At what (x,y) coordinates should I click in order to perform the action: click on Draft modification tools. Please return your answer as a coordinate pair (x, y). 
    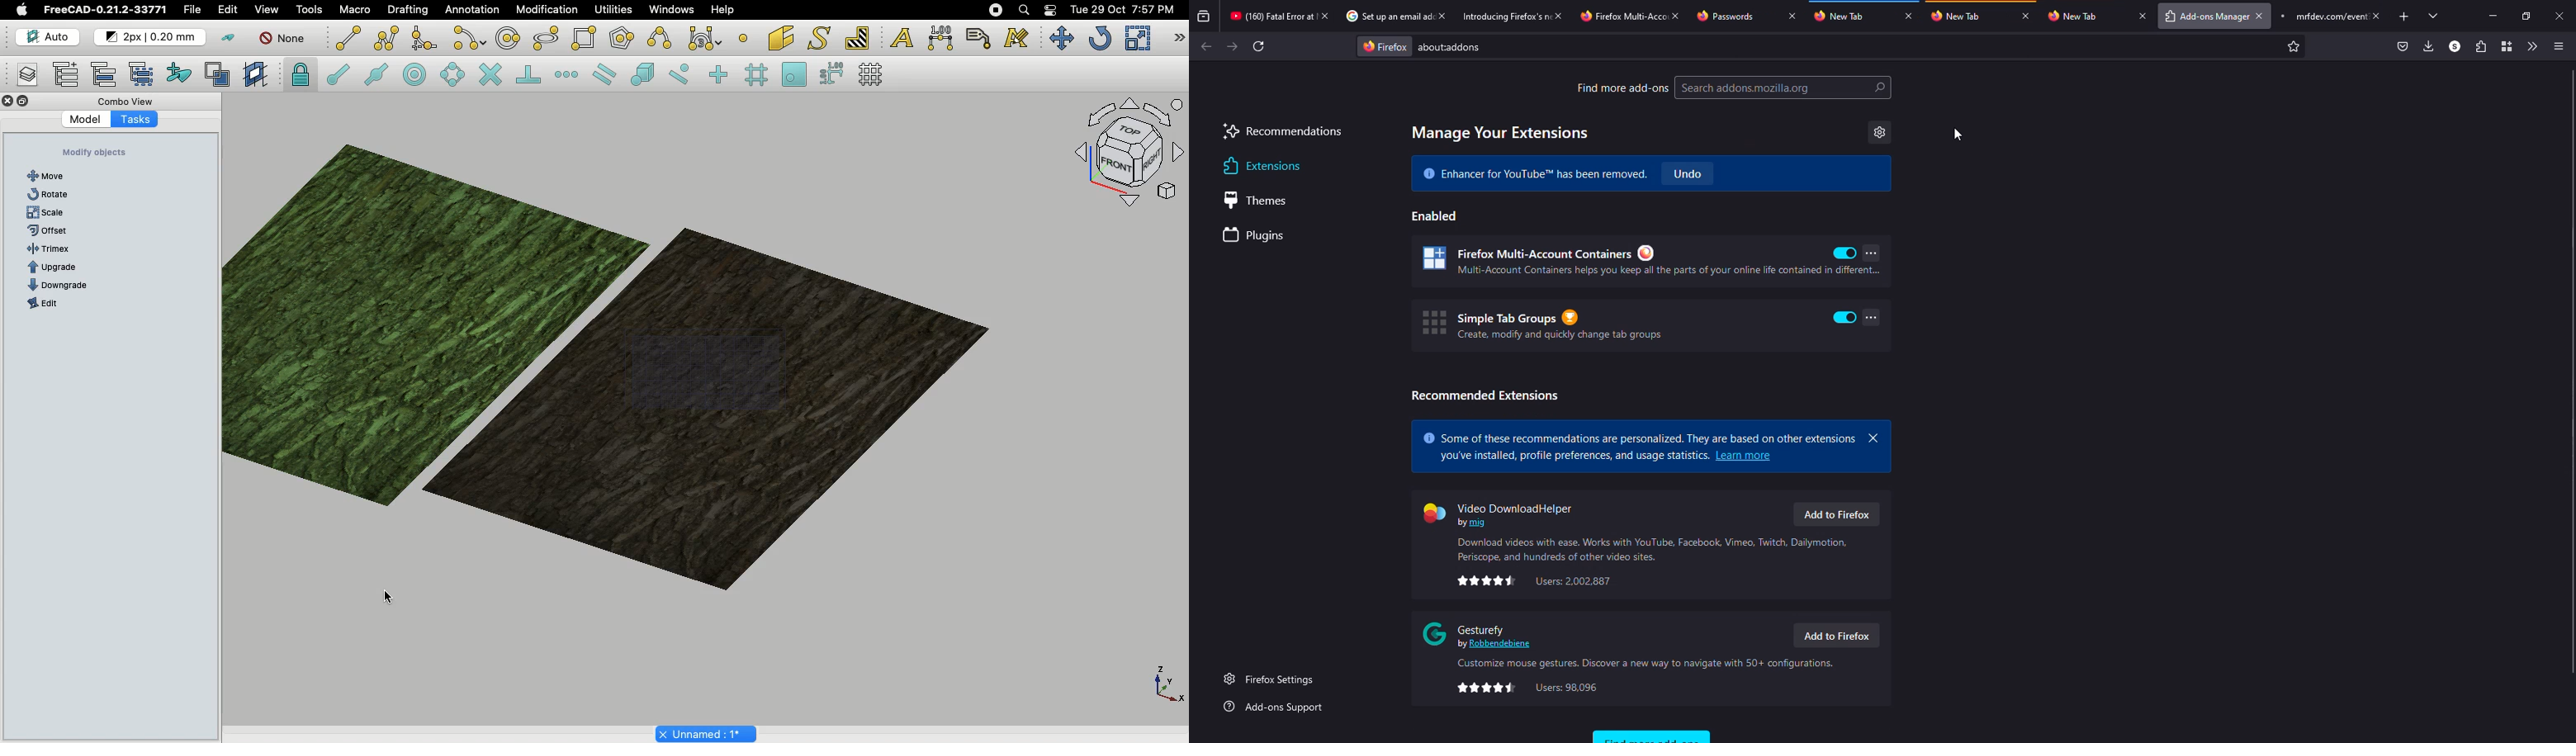
    Looking at the image, I should click on (1178, 40).